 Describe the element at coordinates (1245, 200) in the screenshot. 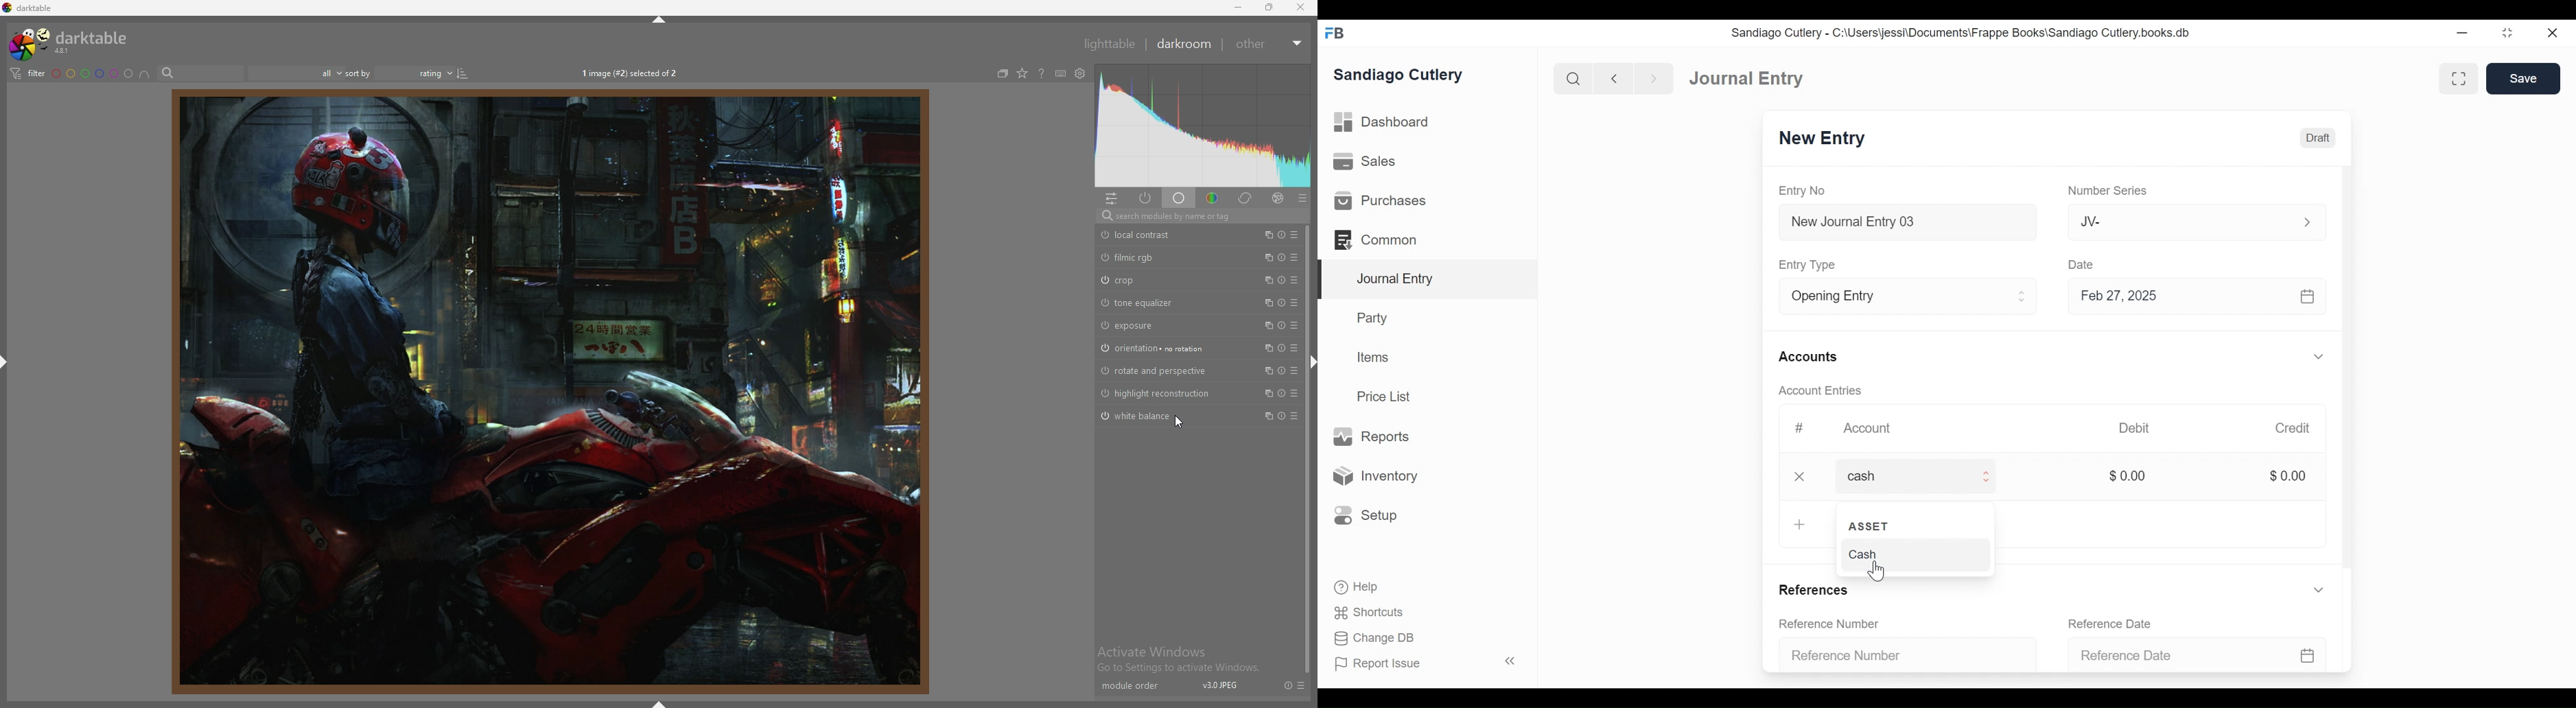

I see `correct` at that location.